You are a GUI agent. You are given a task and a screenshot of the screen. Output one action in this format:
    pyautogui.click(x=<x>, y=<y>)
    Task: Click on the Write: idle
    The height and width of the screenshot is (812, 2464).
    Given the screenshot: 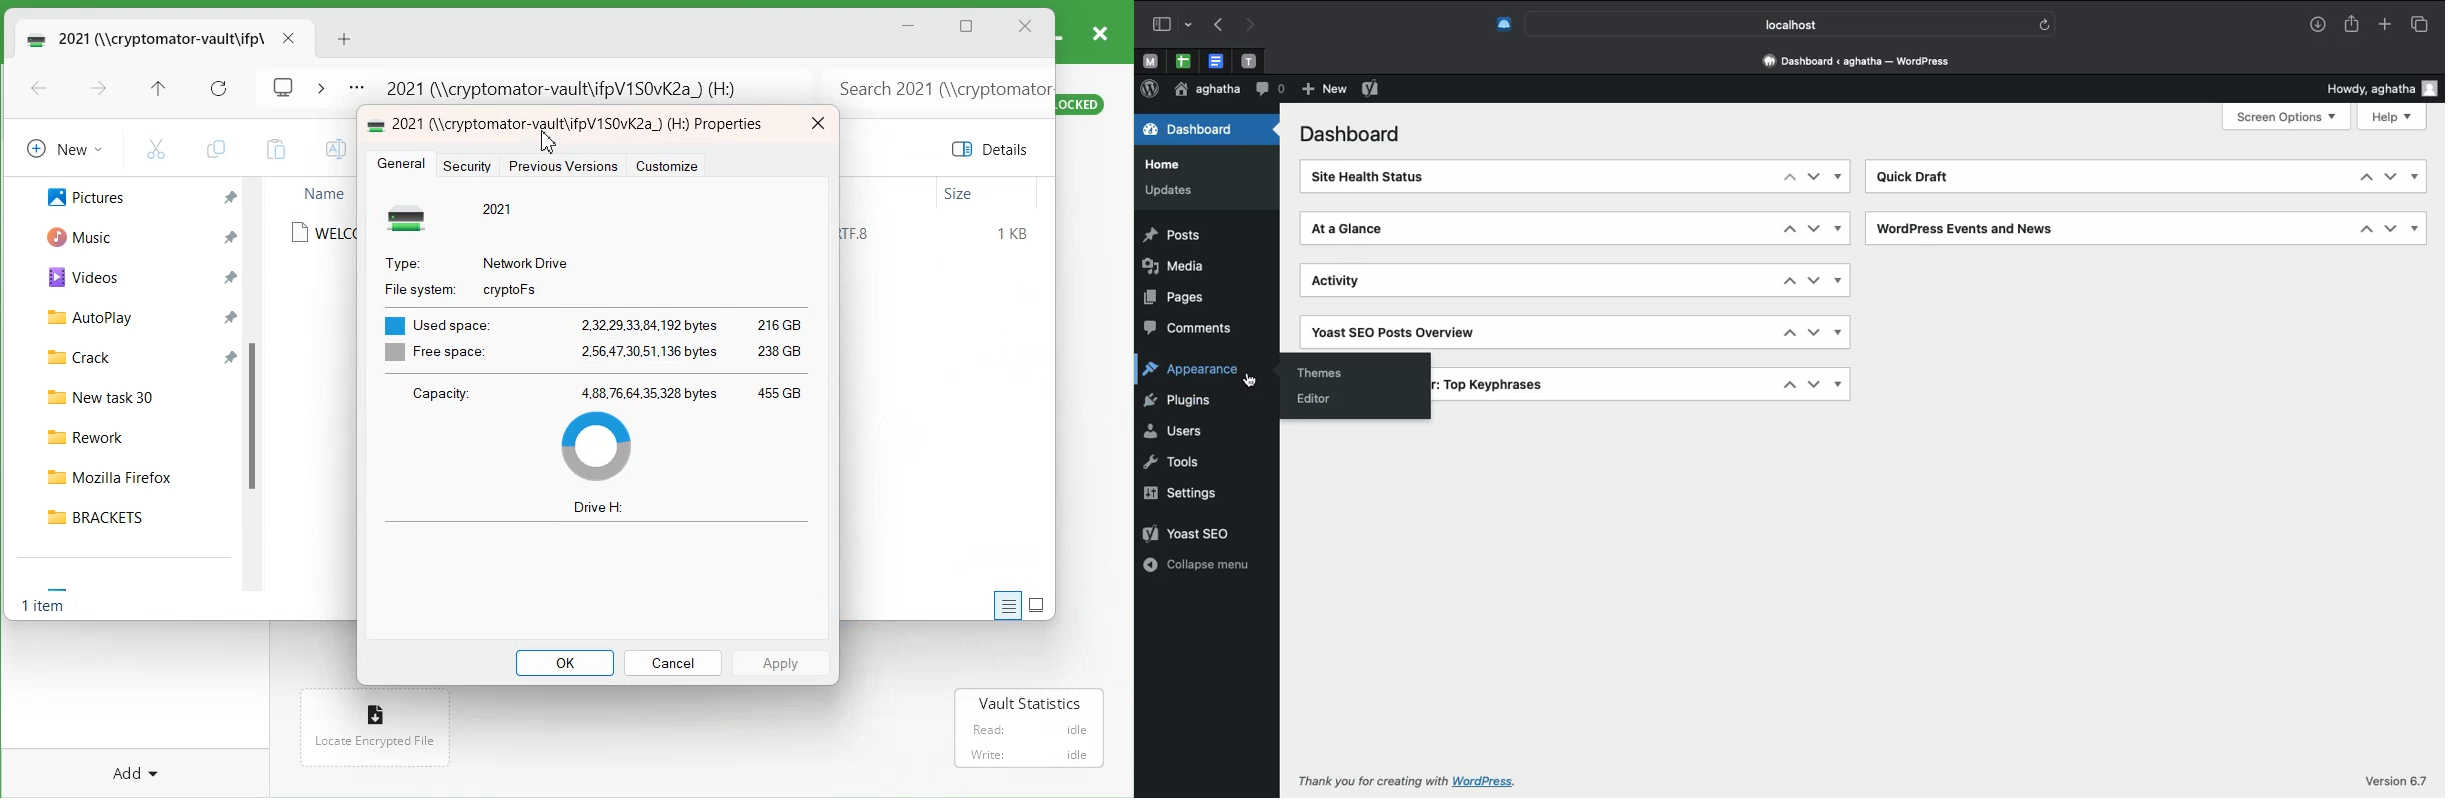 What is the action you would take?
    pyautogui.click(x=1030, y=754)
    